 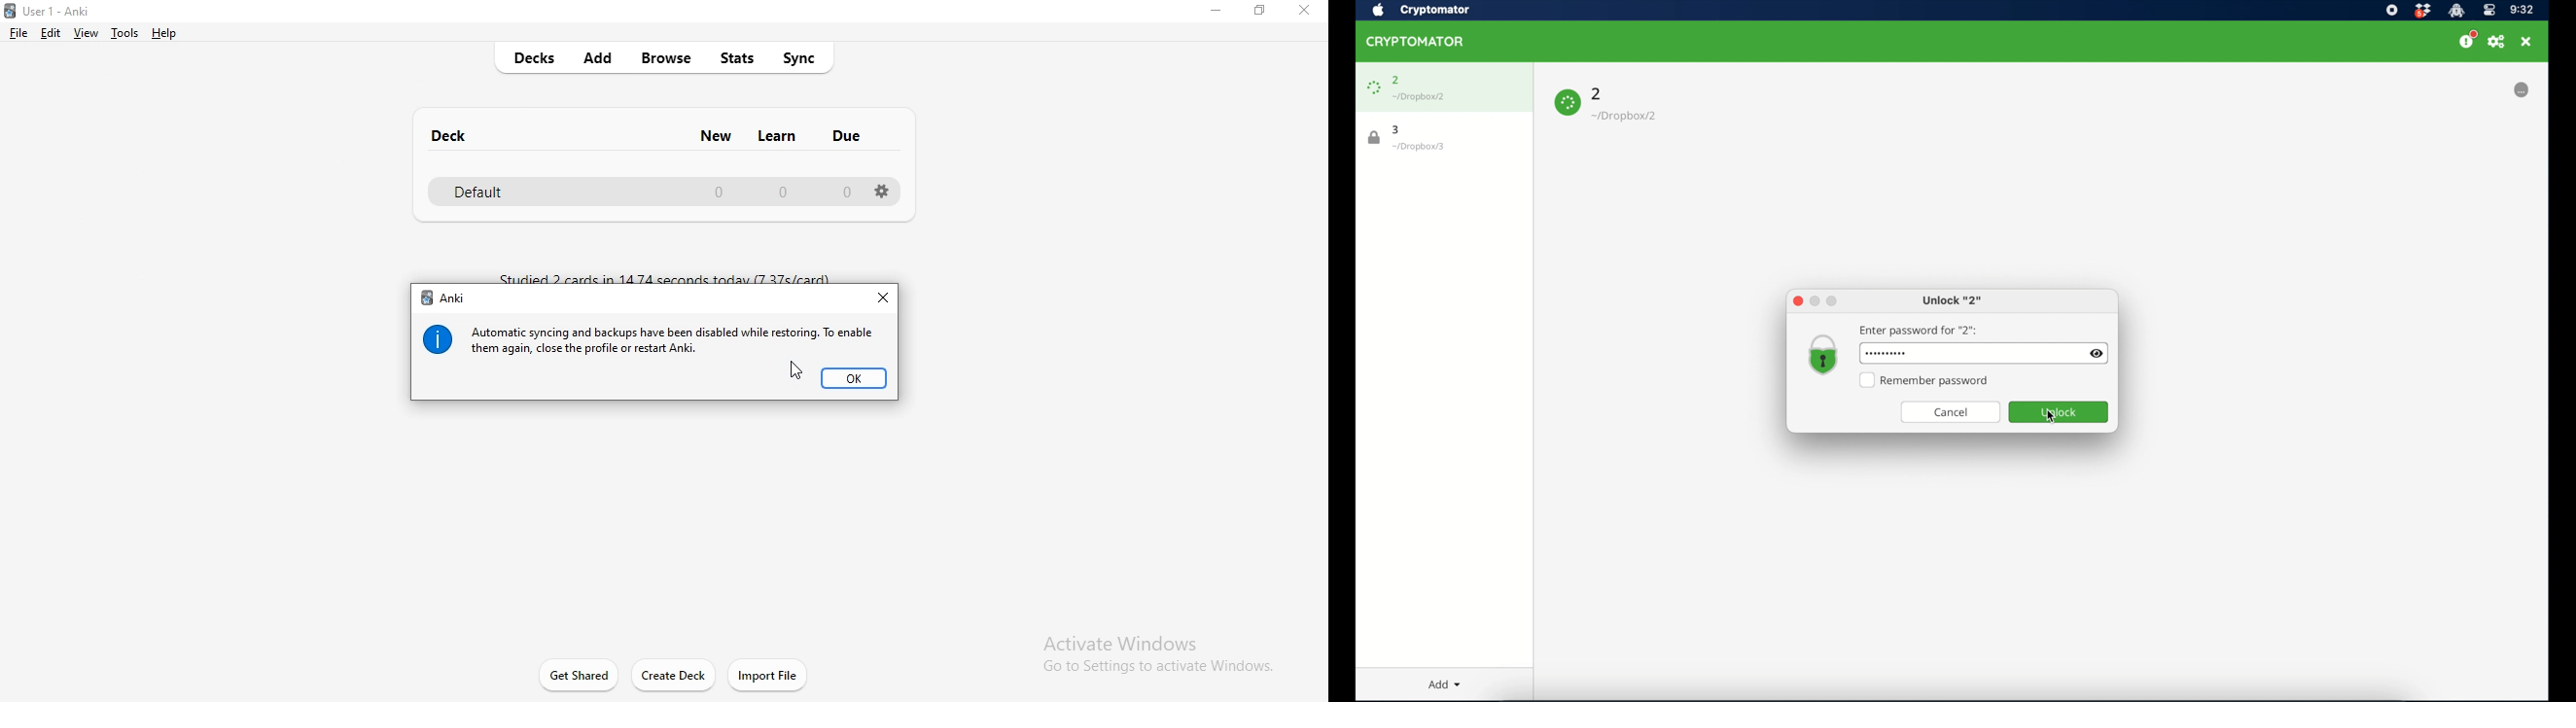 What do you see at coordinates (1262, 15) in the screenshot?
I see `restore` at bounding box center [1262, 15].